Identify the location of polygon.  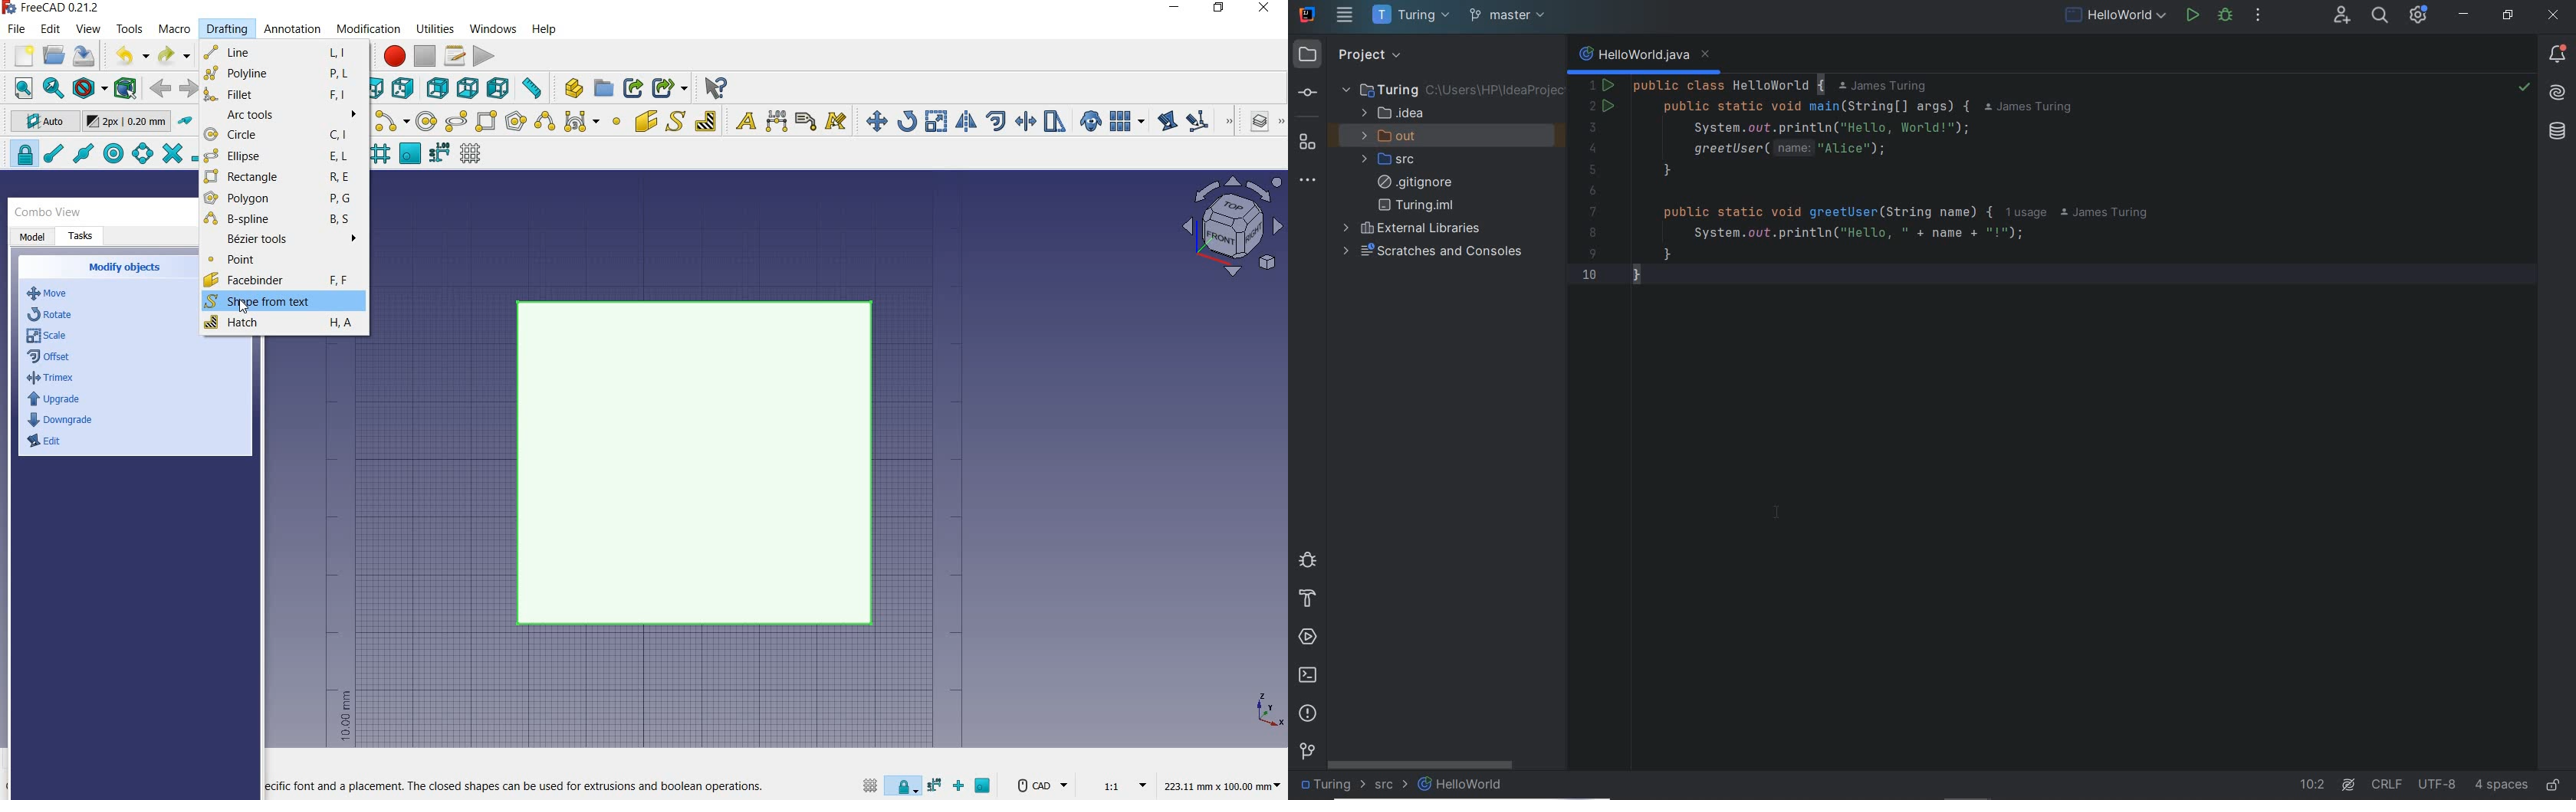
(281, 201).